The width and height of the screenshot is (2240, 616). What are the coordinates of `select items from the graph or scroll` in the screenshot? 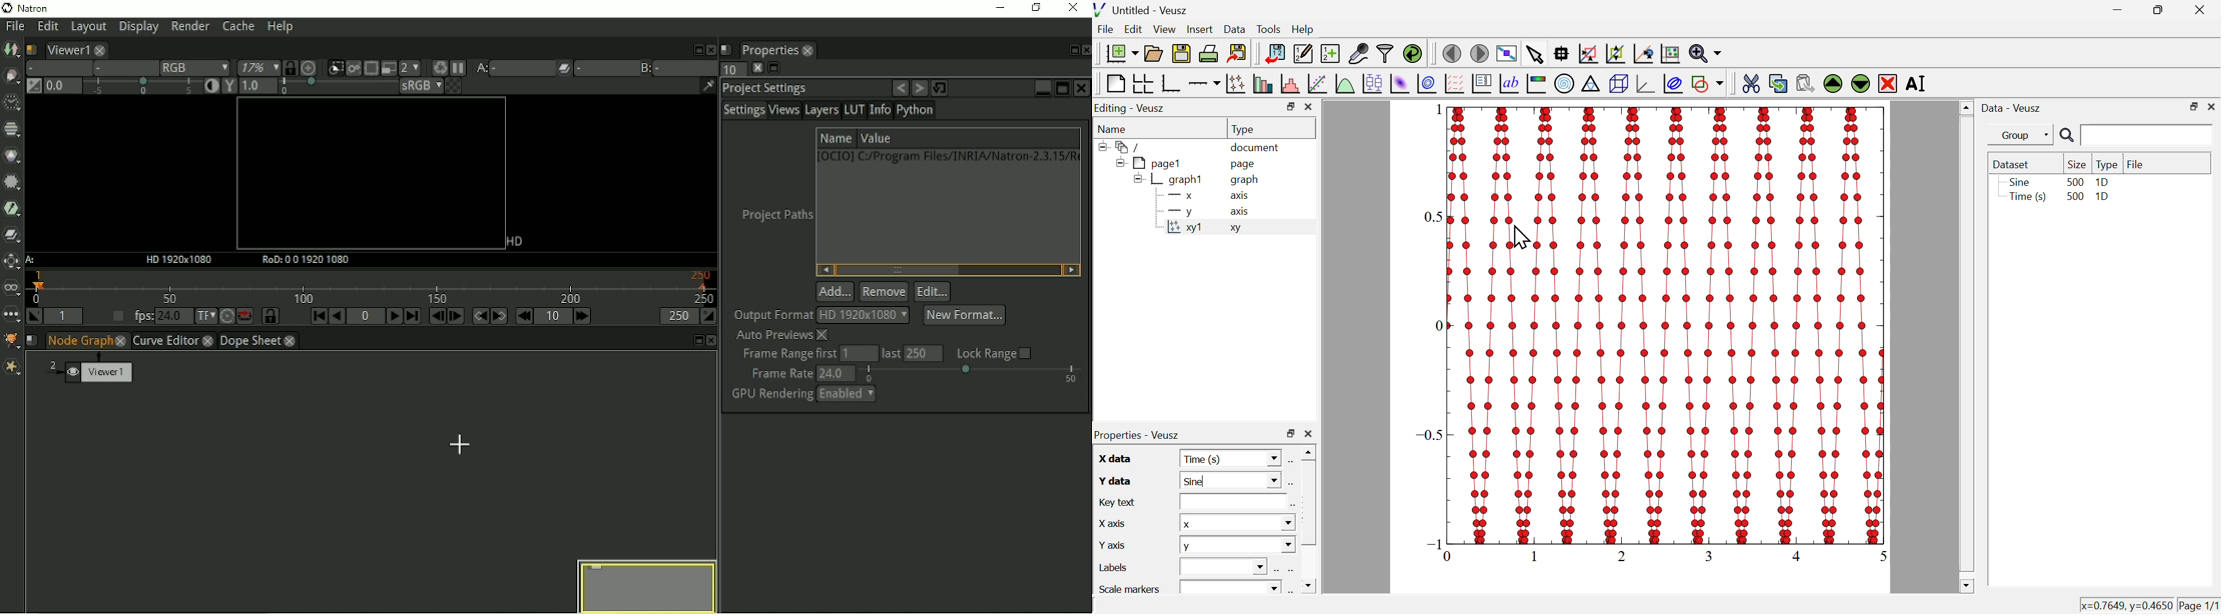 It's located at (1534, 54).